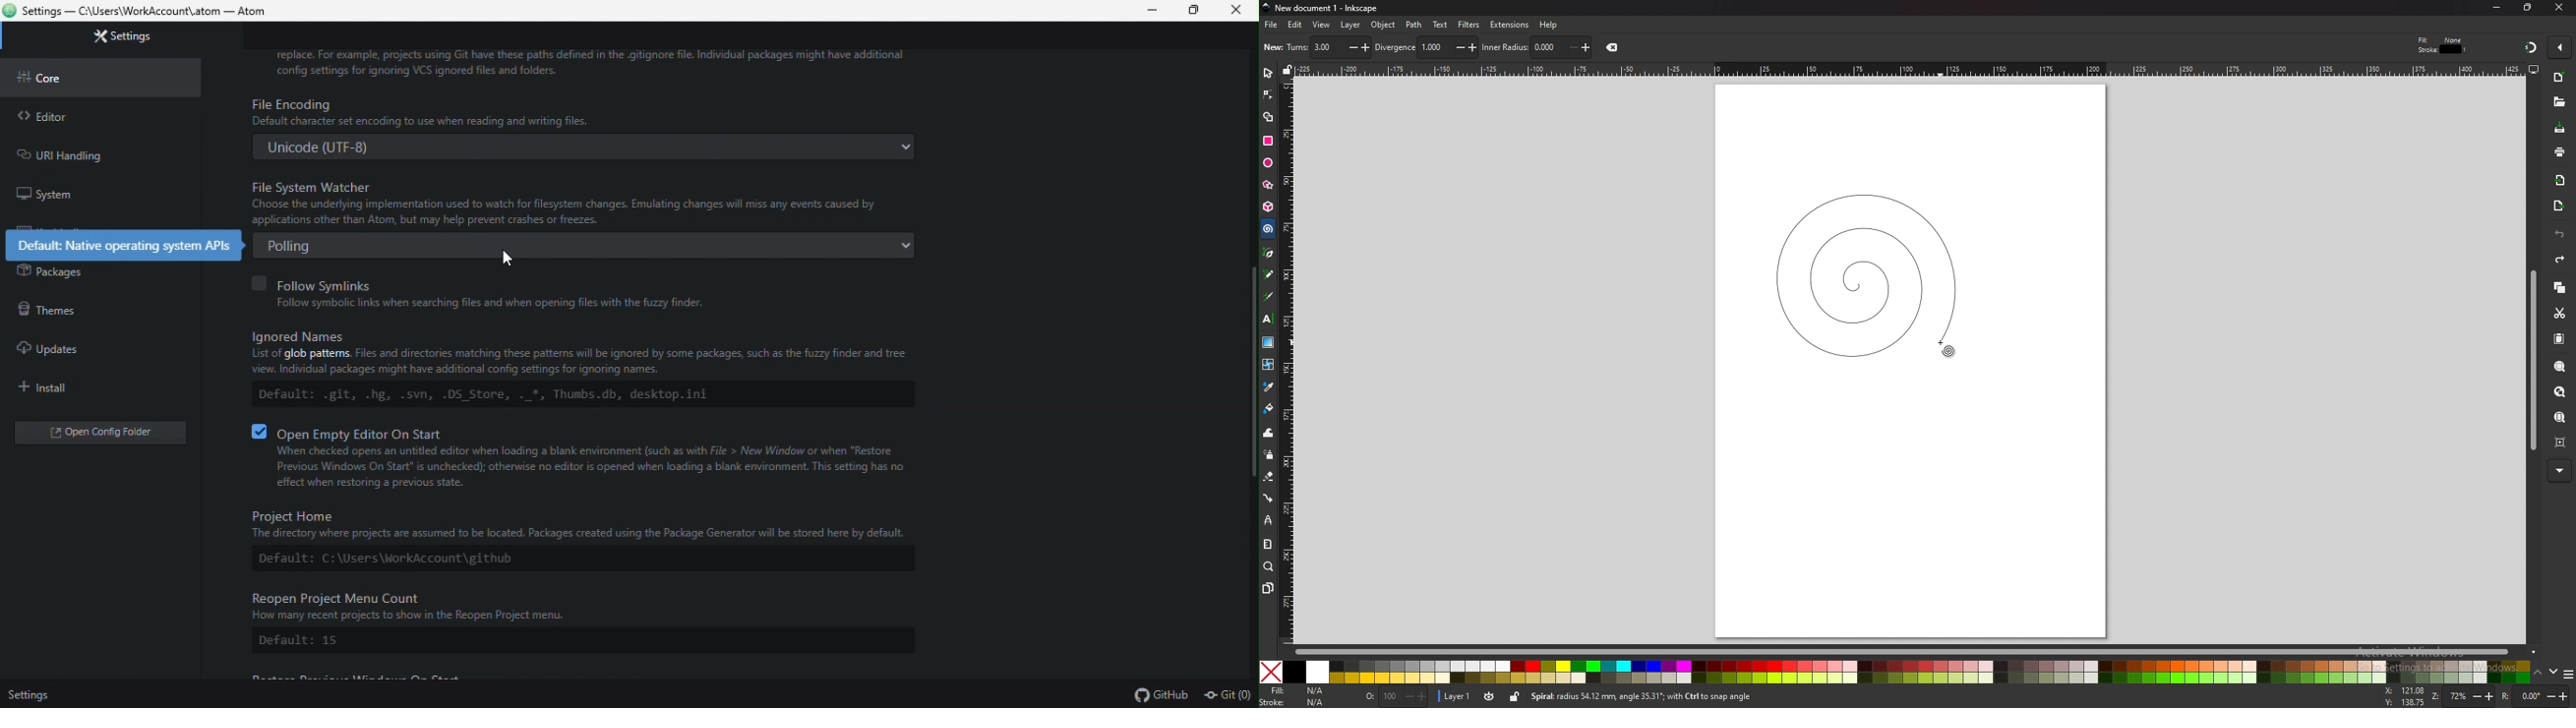 The height and width of the screenshot is (728, 2576). Describe the element at coordinates (486, 396) in the screenshot. I see `Default: .git, .hg, .svn, .DS_Store, ._*, Thumbs.db, desktop.ini` at that location.